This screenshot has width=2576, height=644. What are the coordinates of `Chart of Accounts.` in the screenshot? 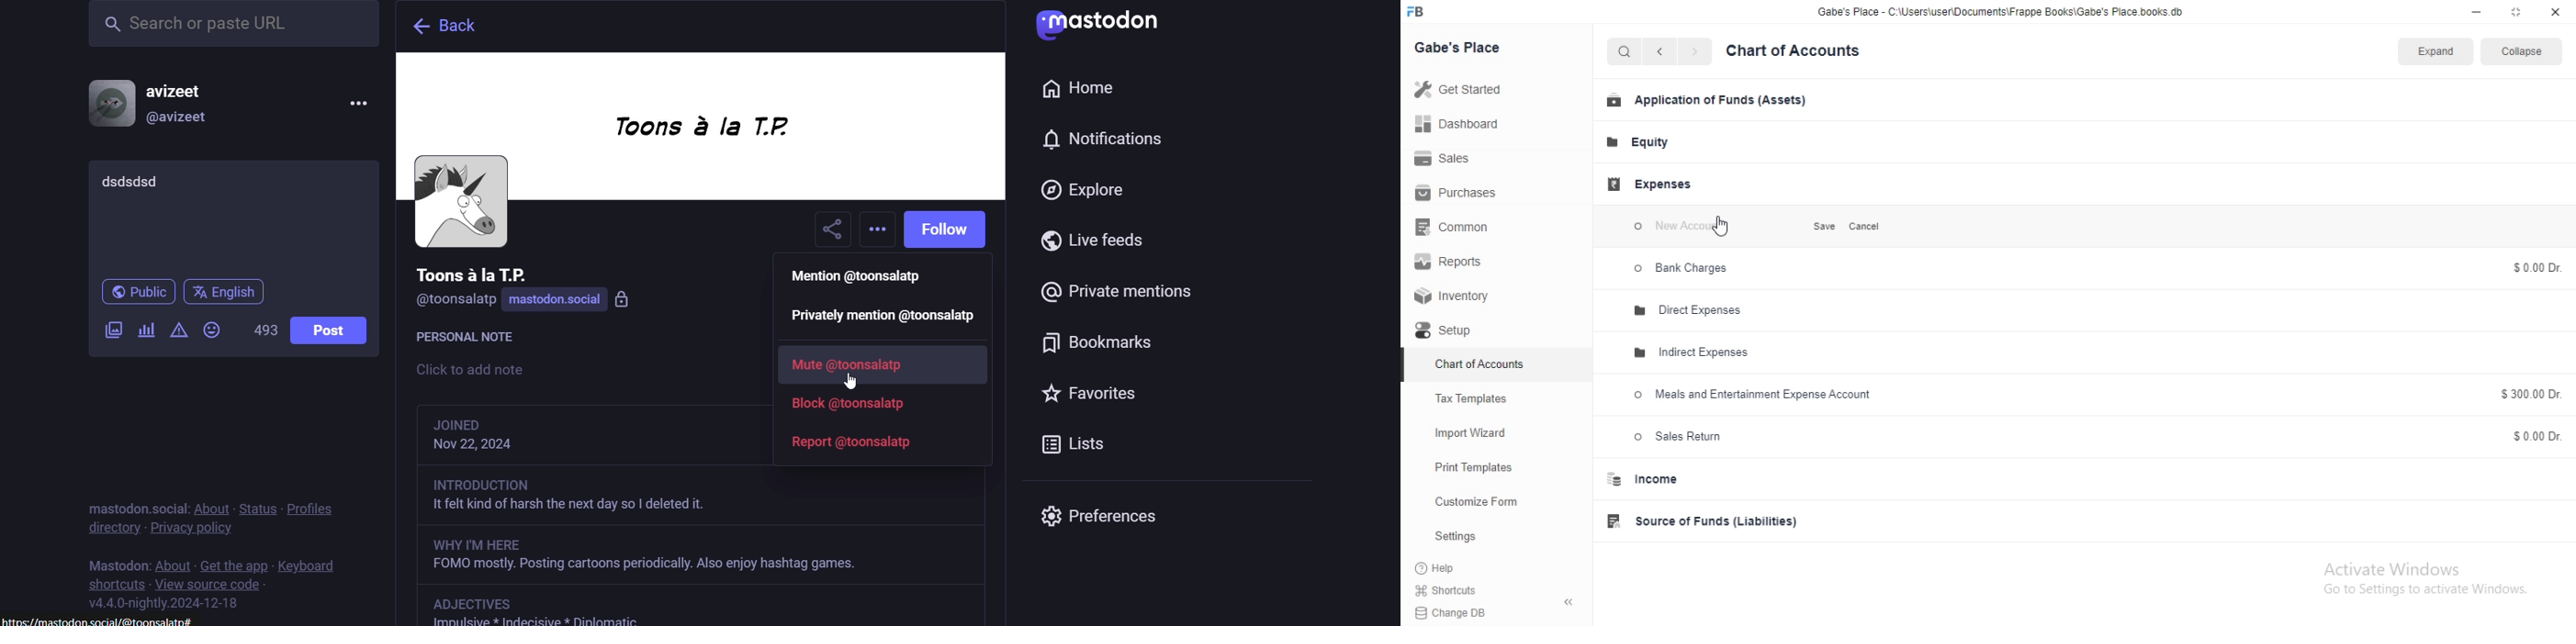 It's located at (1479, 361).